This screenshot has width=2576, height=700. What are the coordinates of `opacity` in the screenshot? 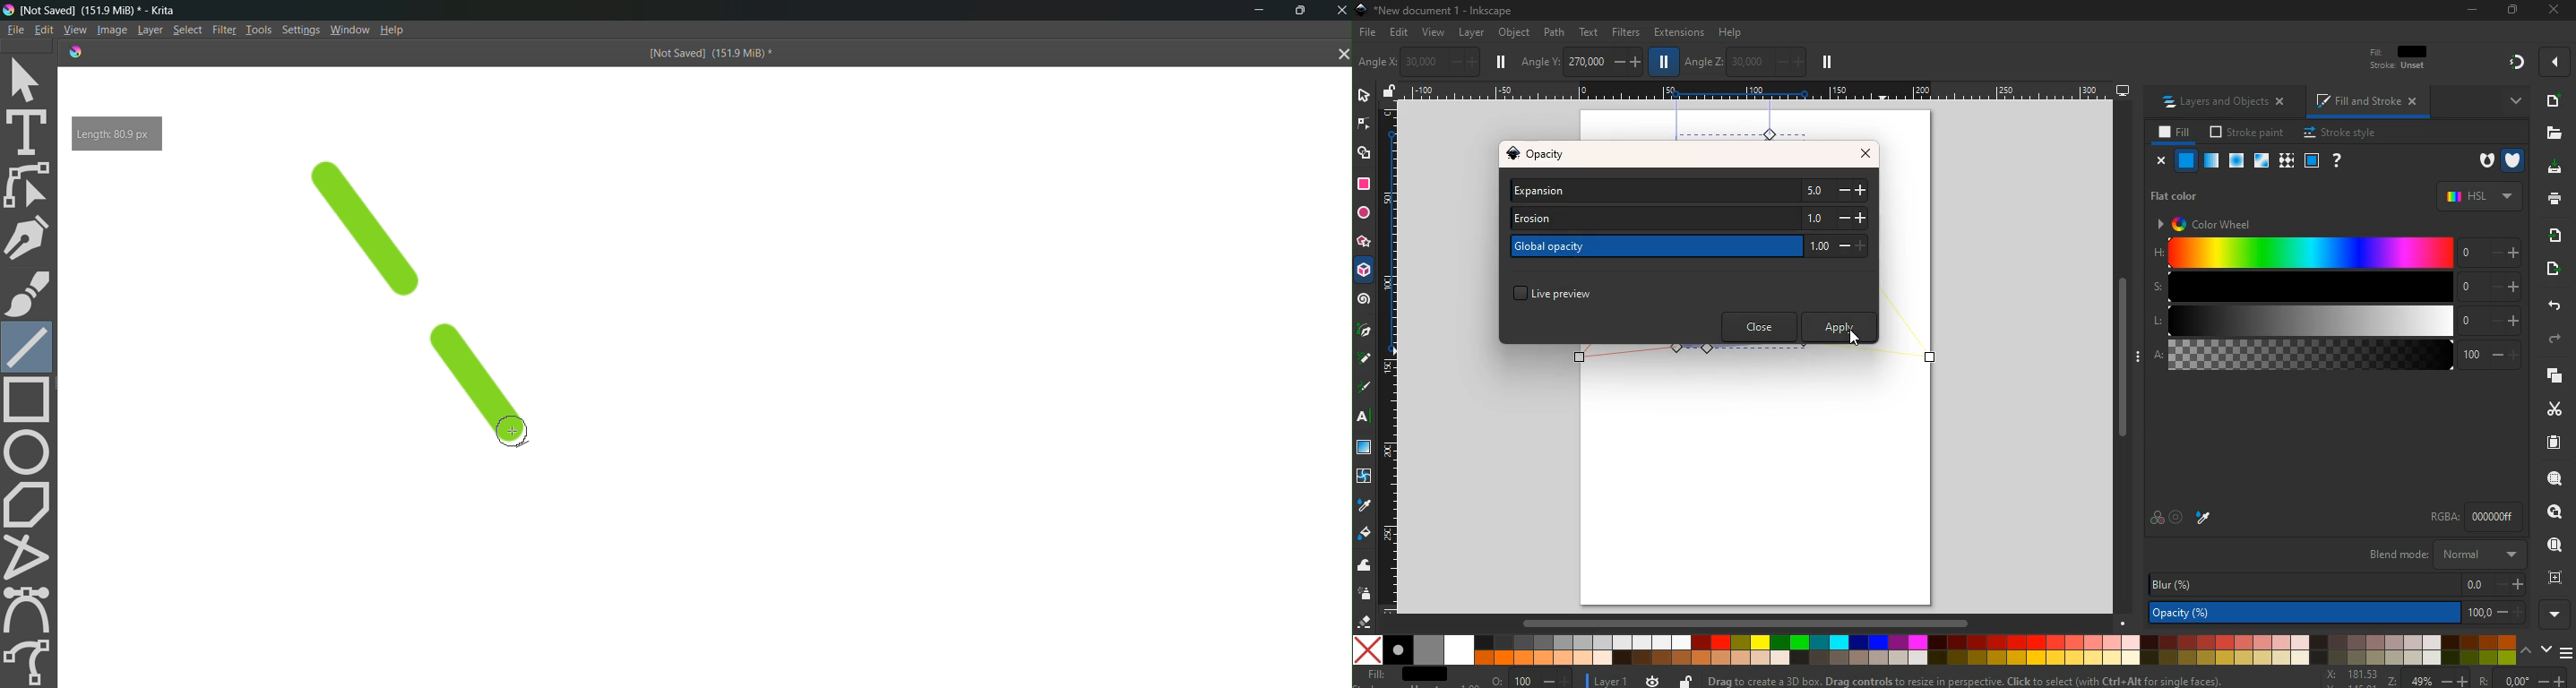 It's located at (1549, 155).